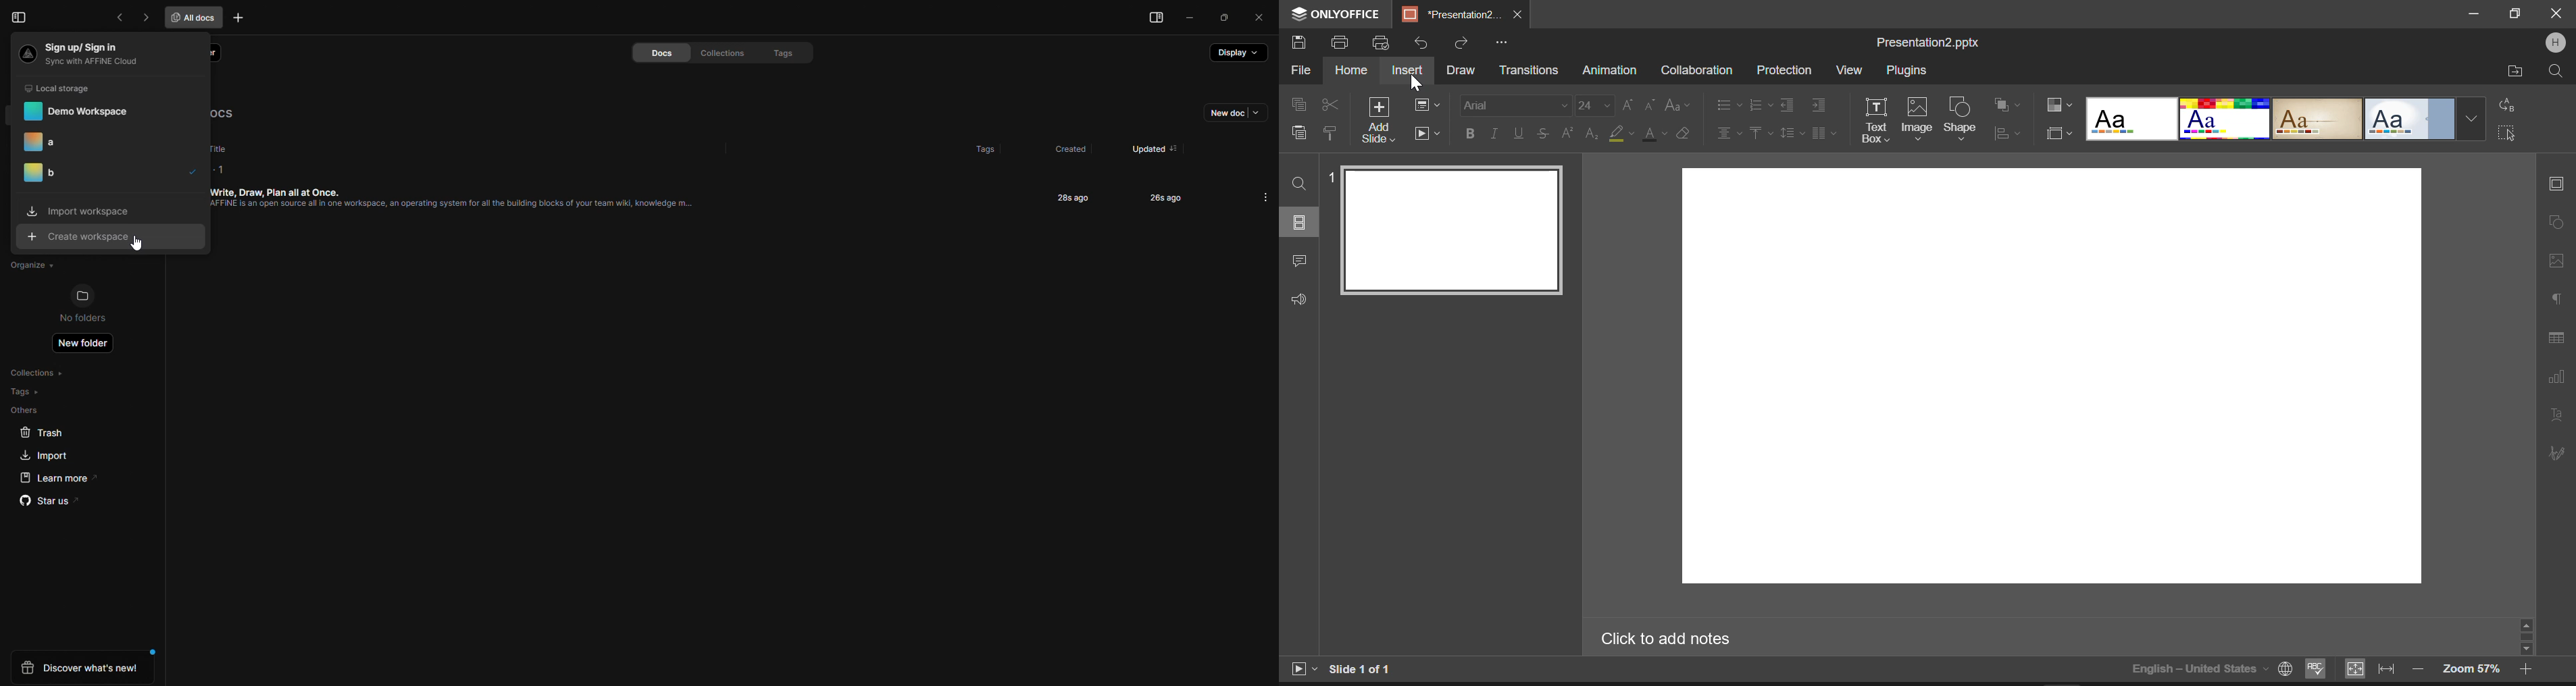 Image resolution: width=2576 pixels, height=700 pixels. Describe the element at coordinates (1649, 103) in the screenshot. I see `Decrease Font Size` at that location.